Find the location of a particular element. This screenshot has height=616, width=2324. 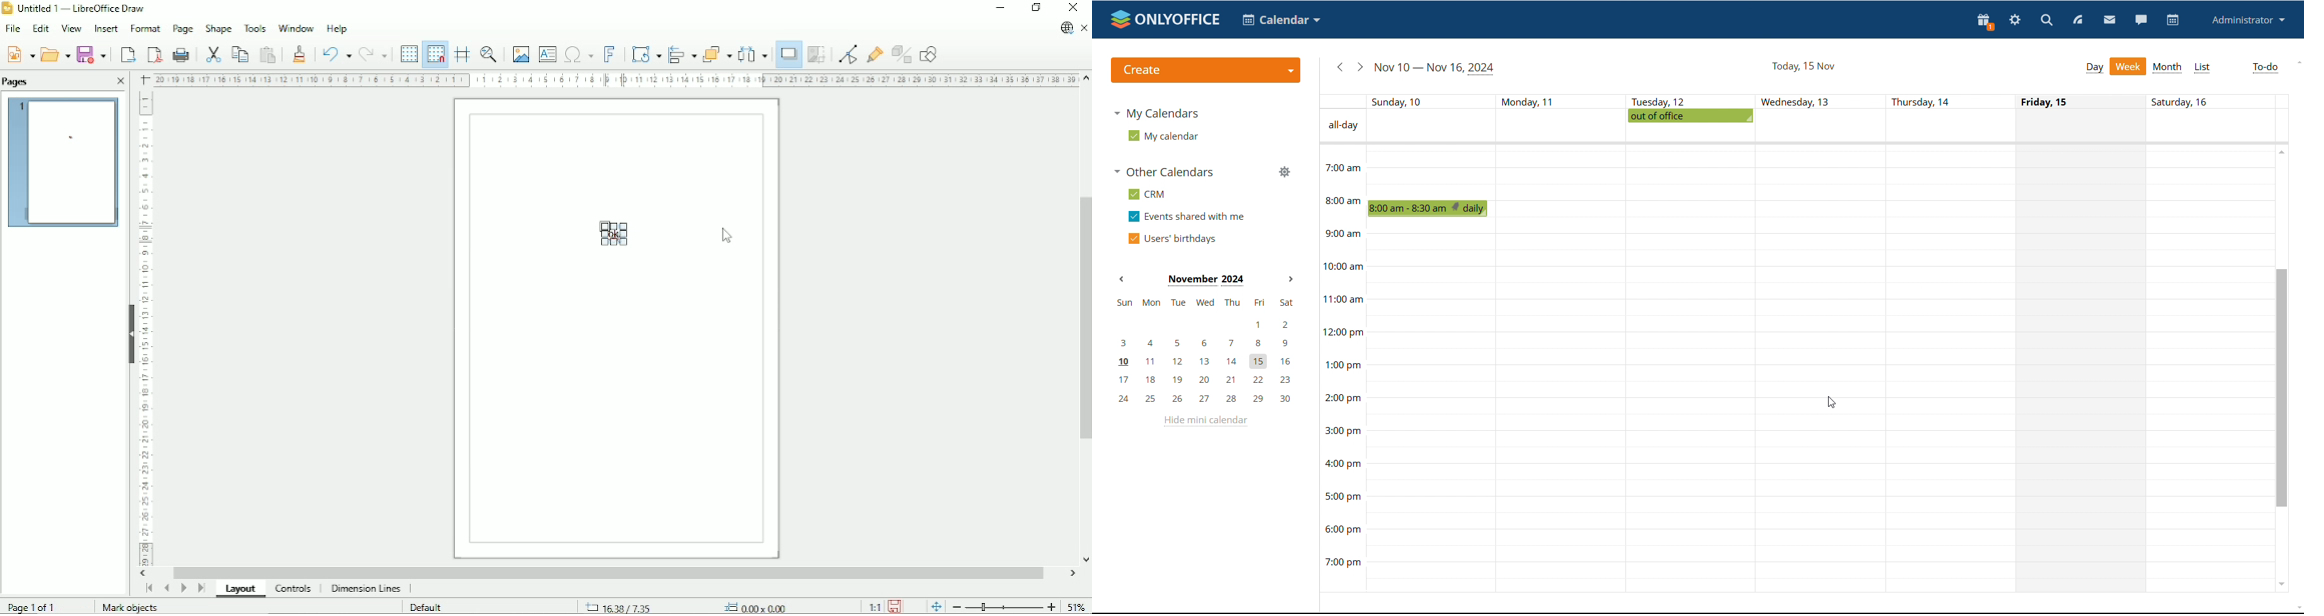

ok Shadow effect applied is located at coordinates (616, 234).